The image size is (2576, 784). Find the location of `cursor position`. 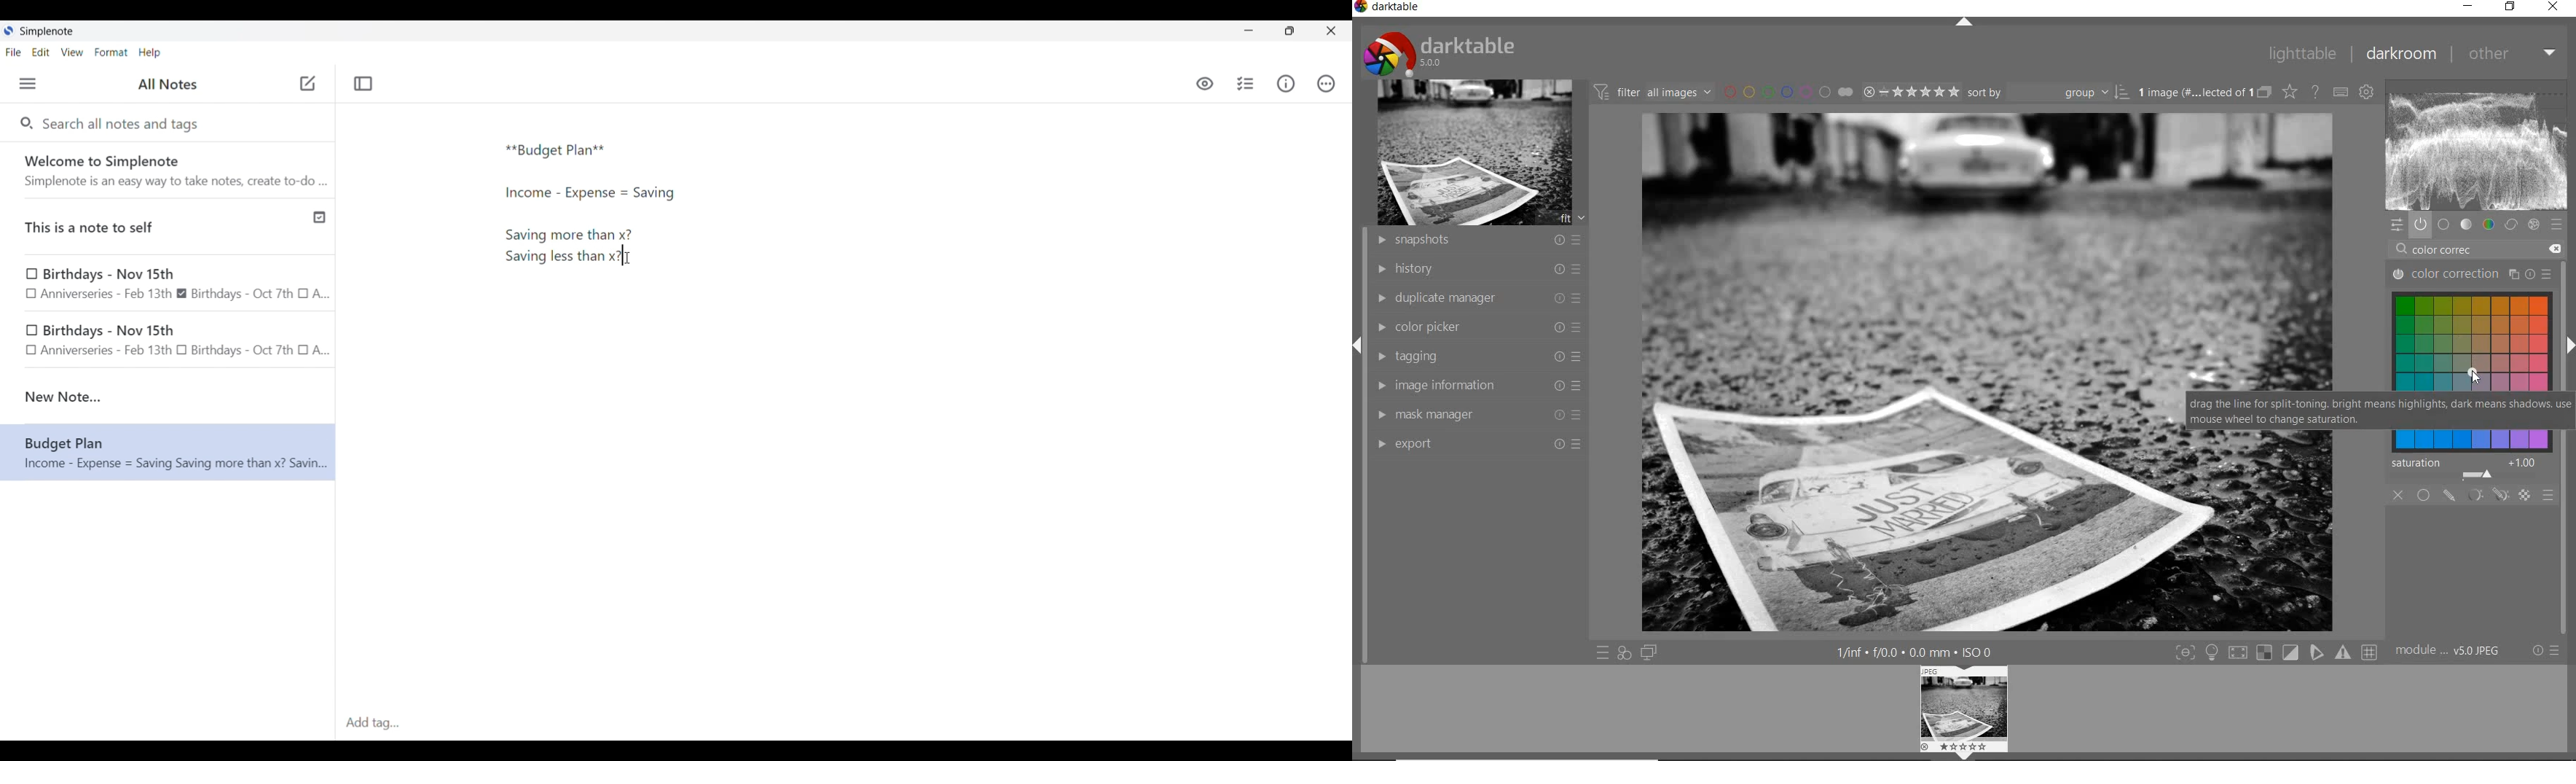

cursor position is located at coordinates (2474, 375).